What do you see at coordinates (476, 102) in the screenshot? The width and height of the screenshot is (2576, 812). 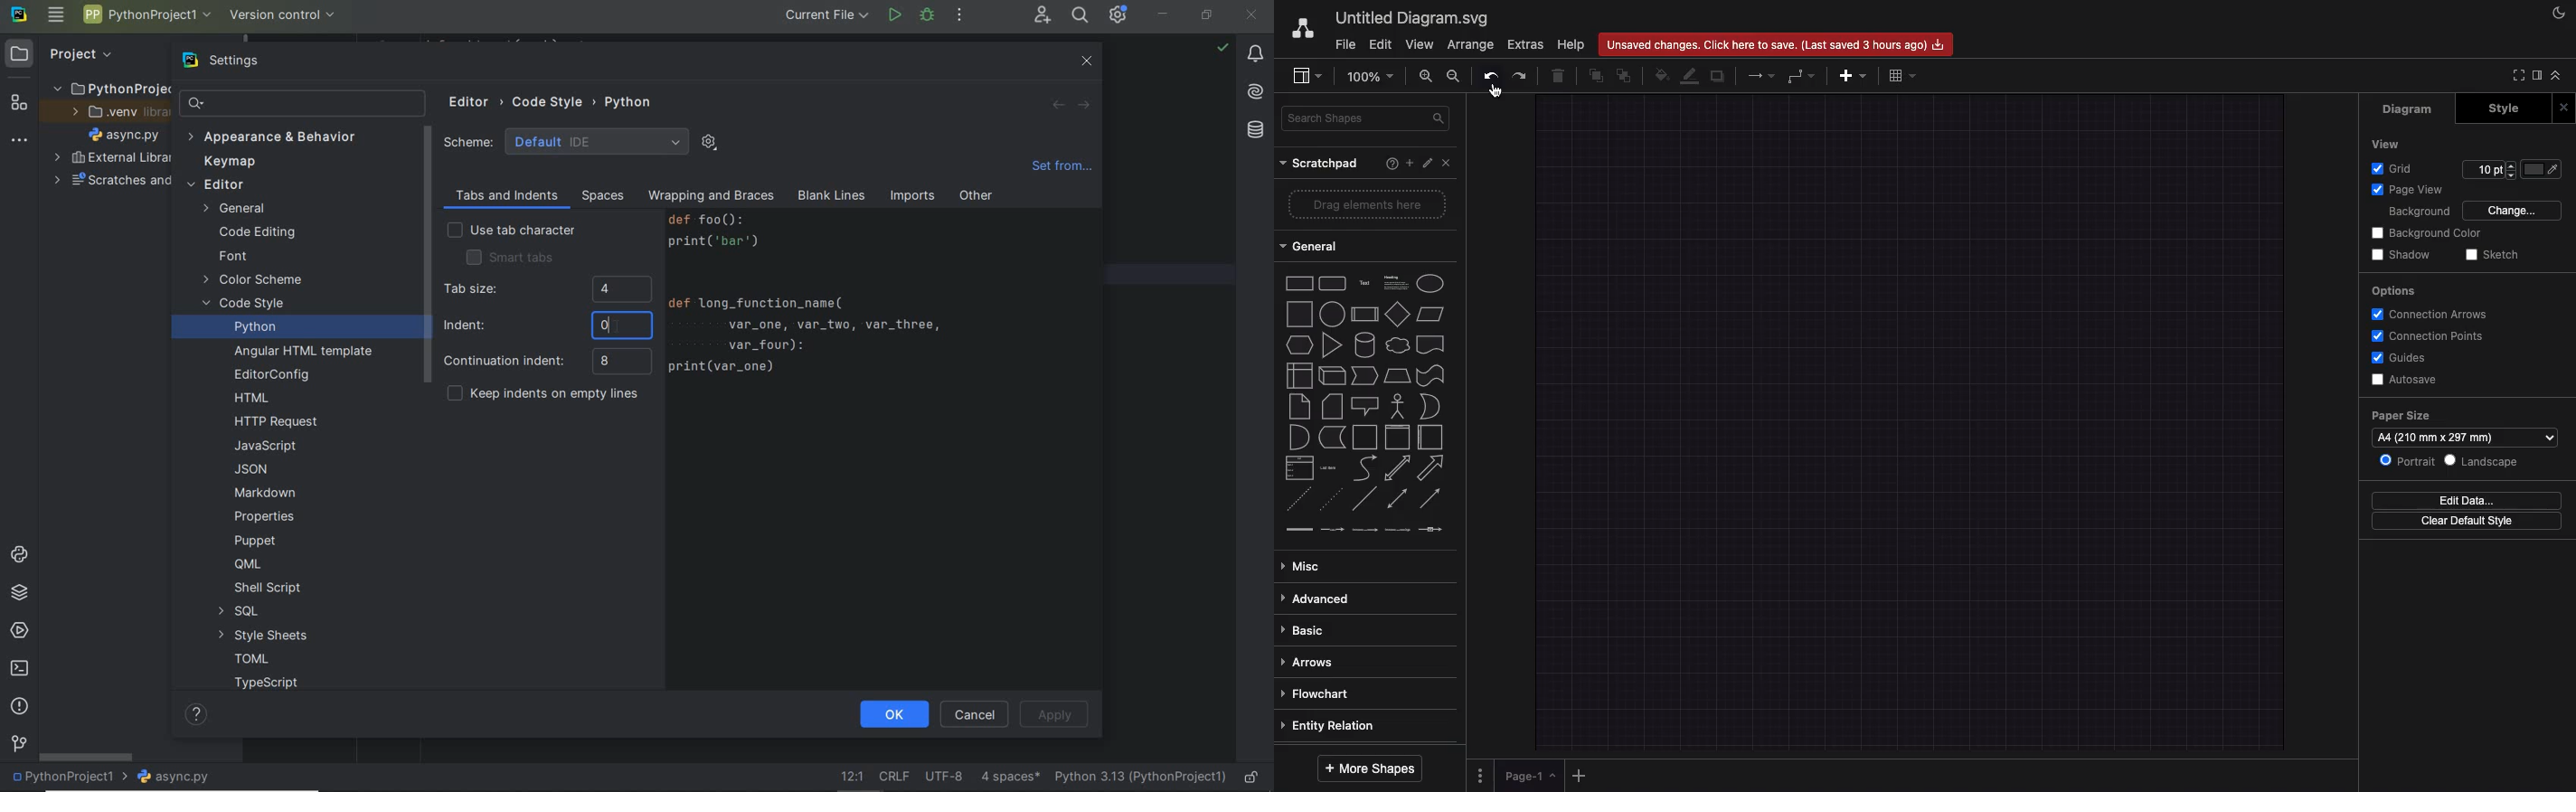 I see `Editor` at bounding box center [476, 102].